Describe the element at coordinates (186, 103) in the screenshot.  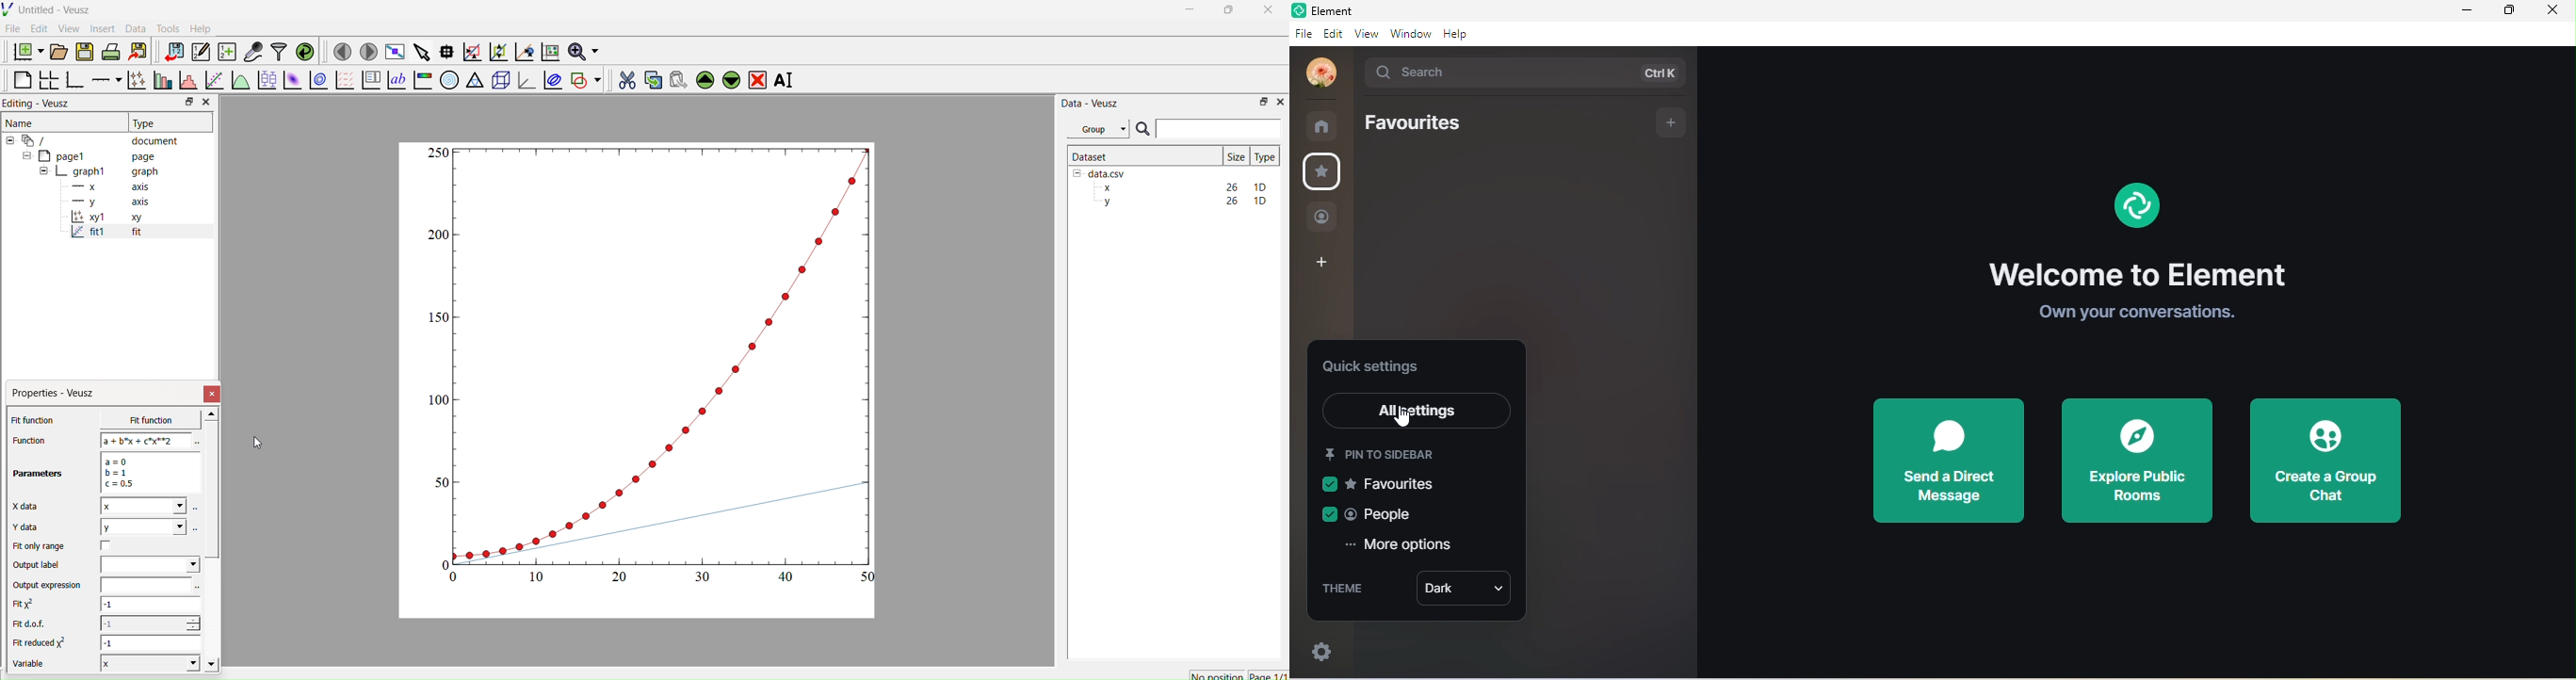
I see `Restore down` at that location.